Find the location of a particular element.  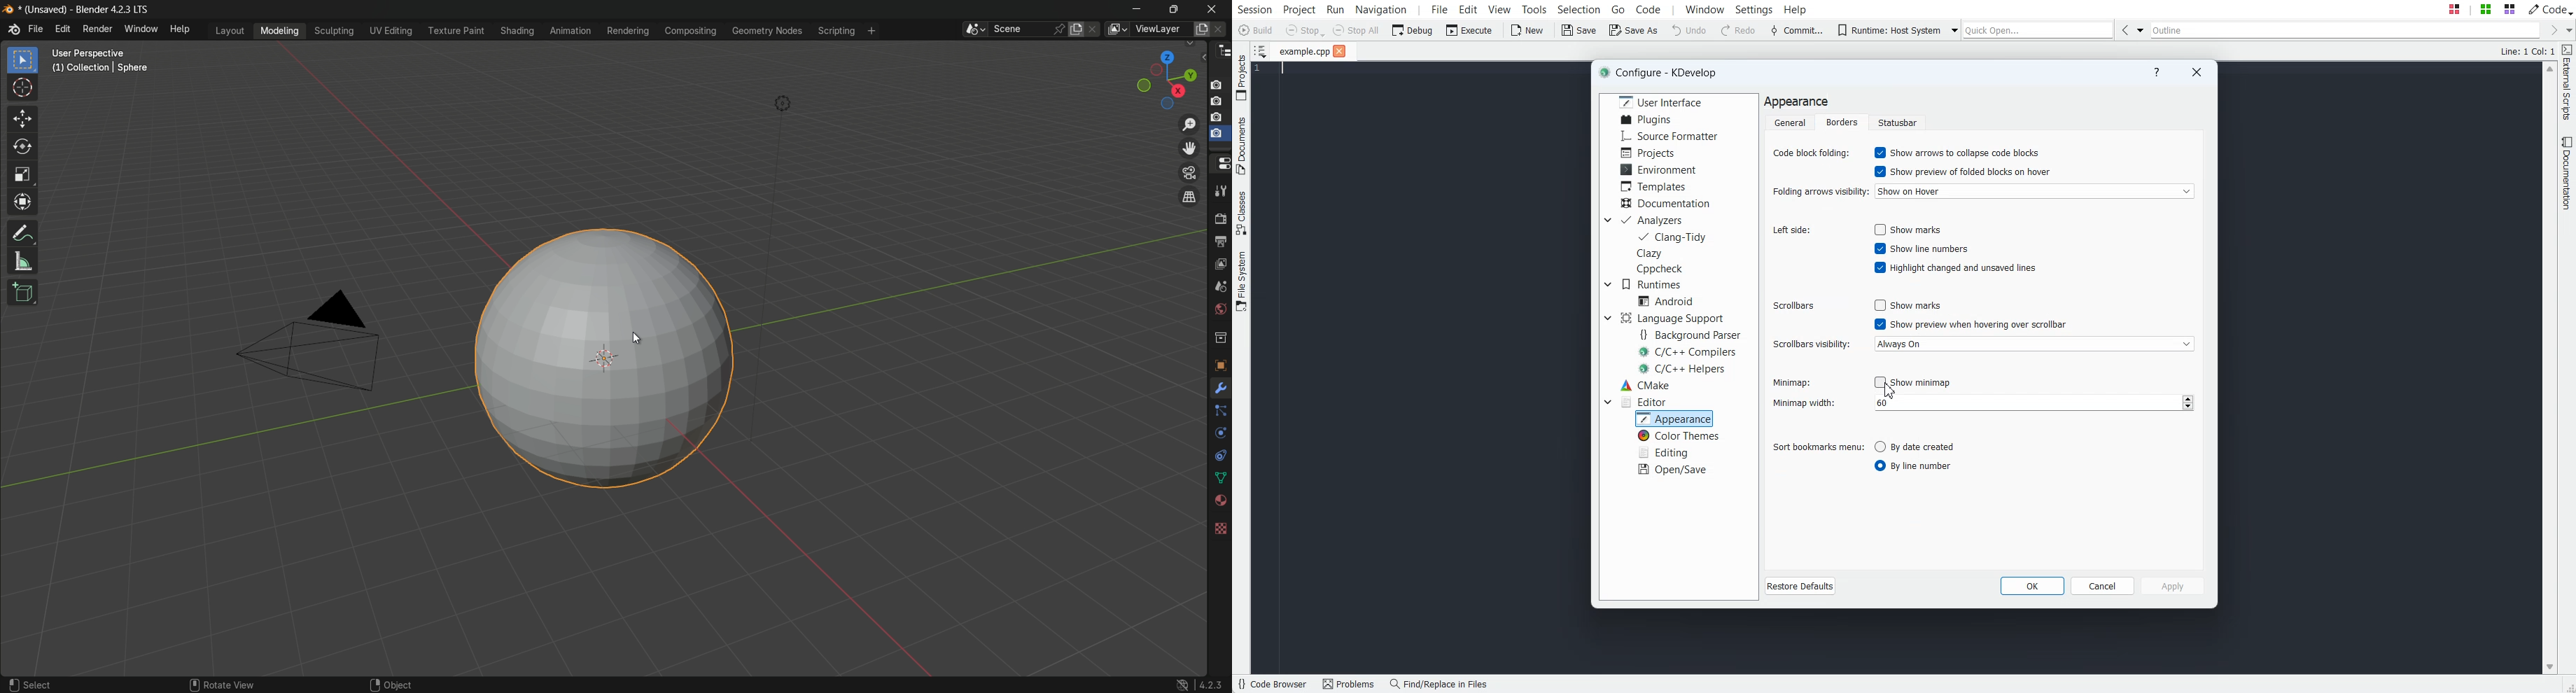

render is located at coordinates (1220, 219).